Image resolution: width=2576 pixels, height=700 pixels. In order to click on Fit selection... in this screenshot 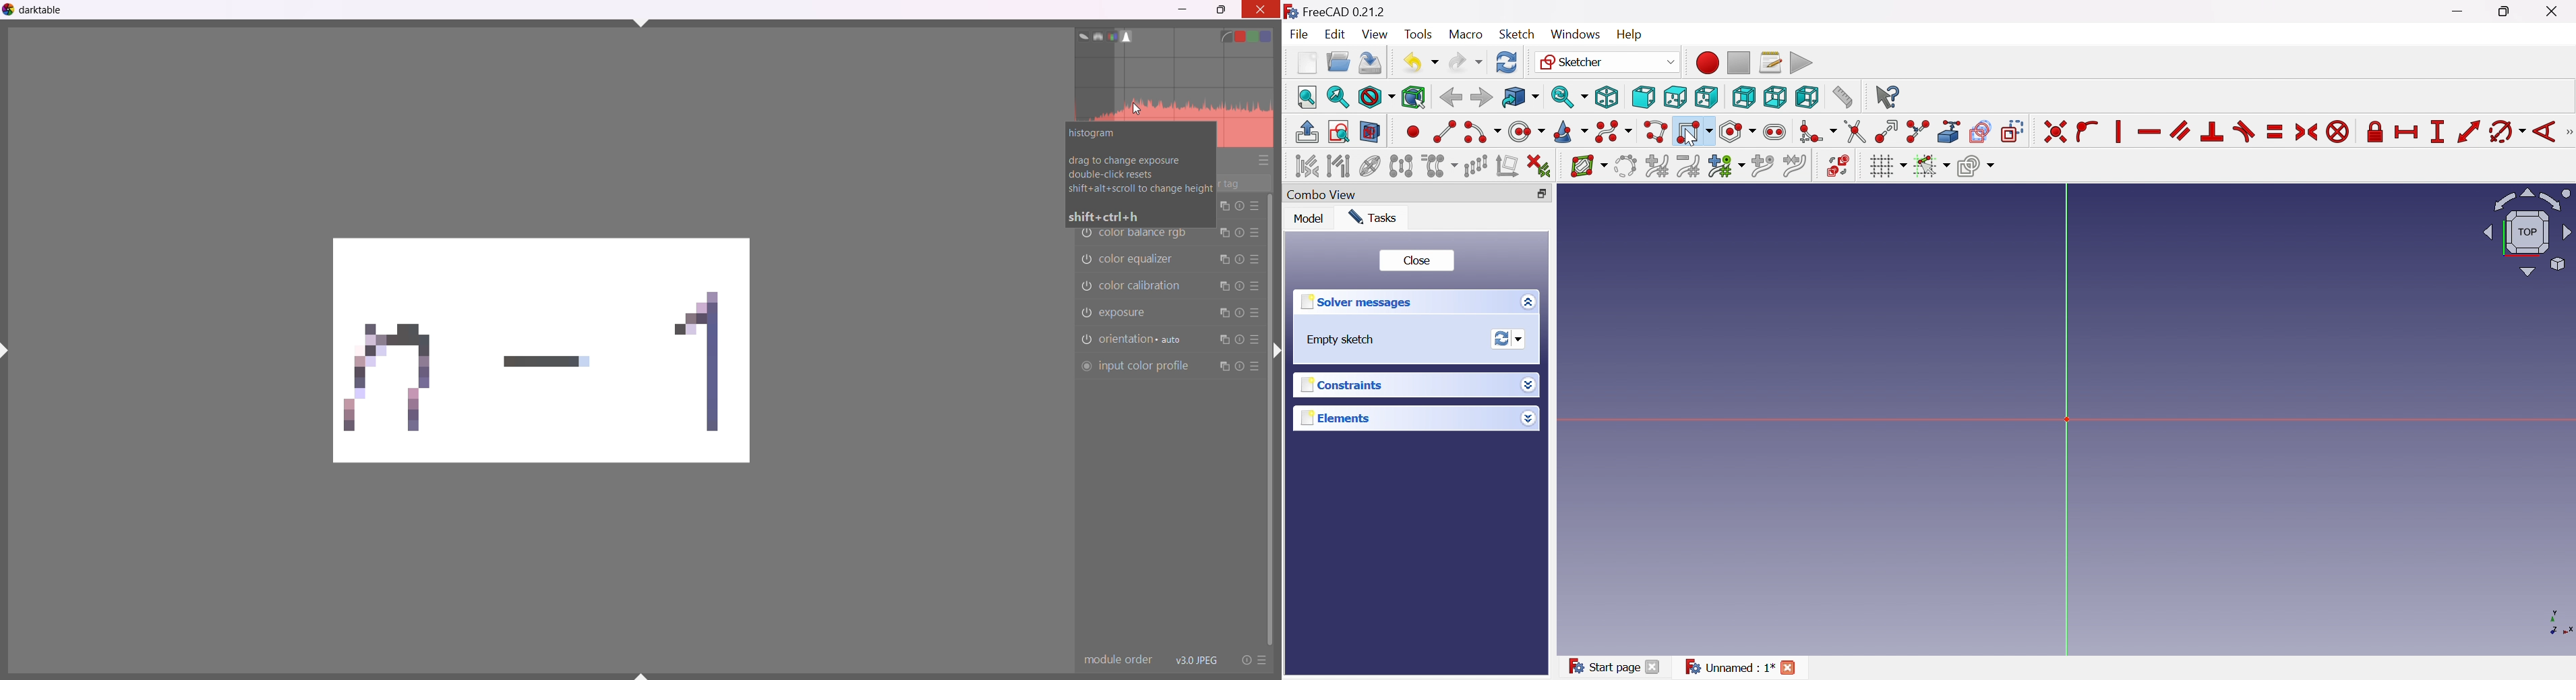, I will do `click(1338, 97)`.